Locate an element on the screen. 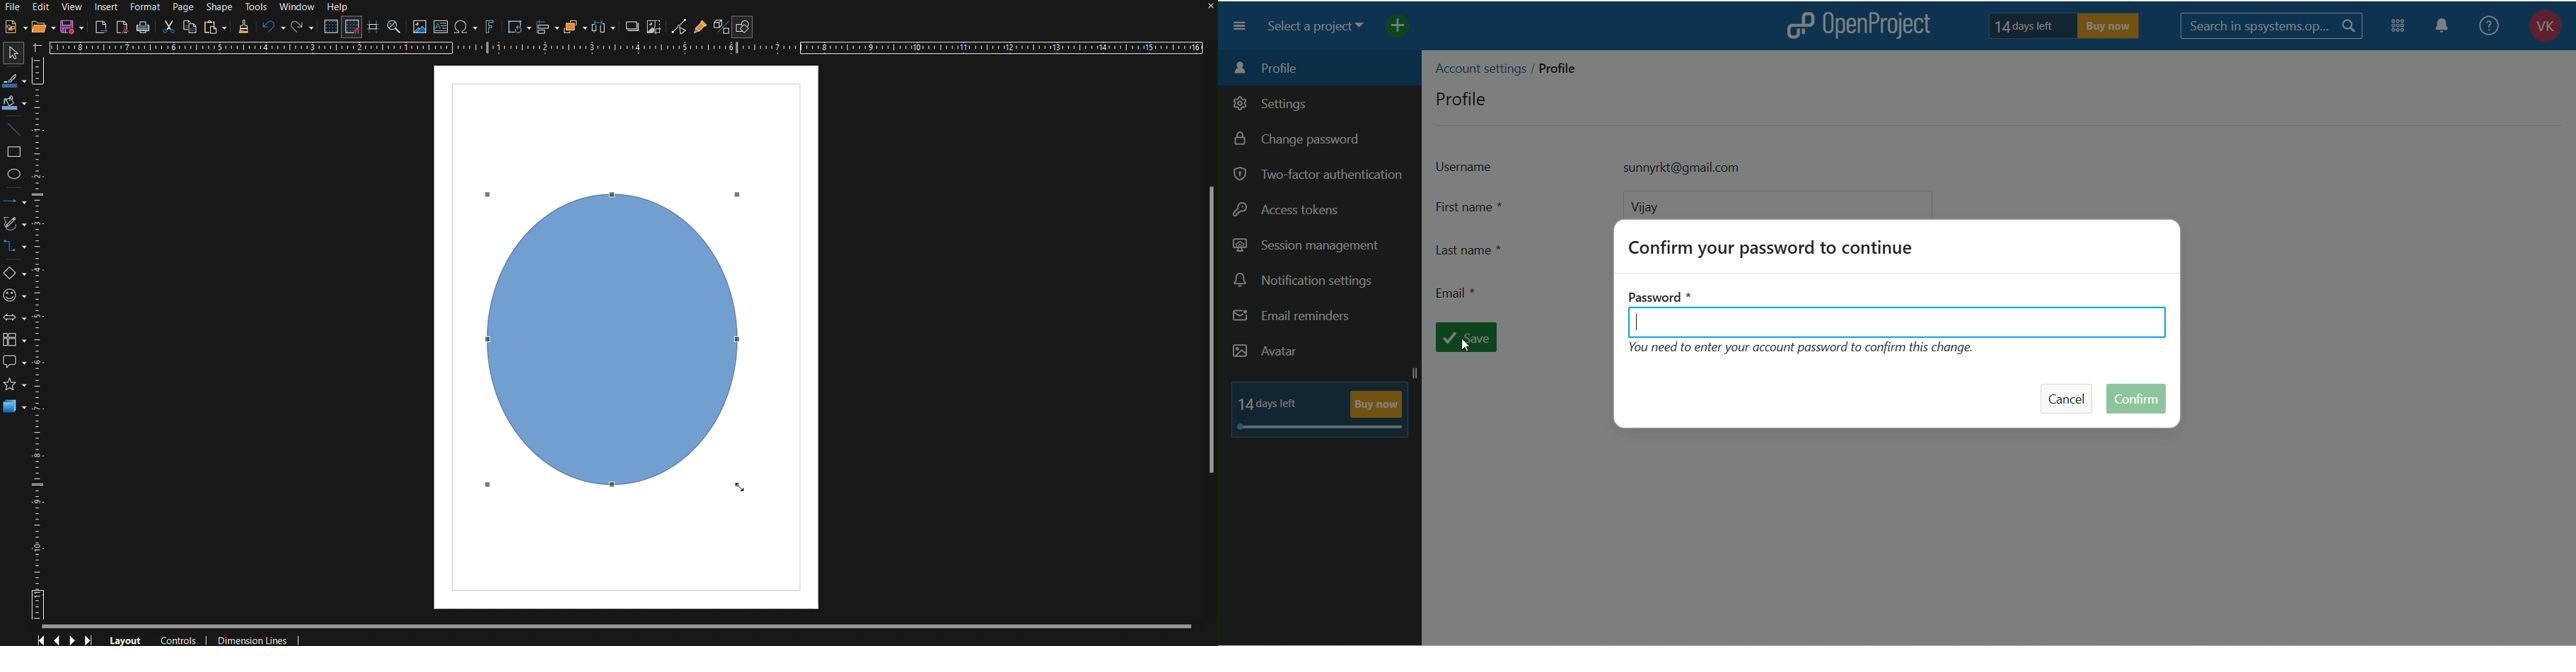 This screenshot has width=2576, height=672. Basic Shapes is located at coordinates (18, 275).